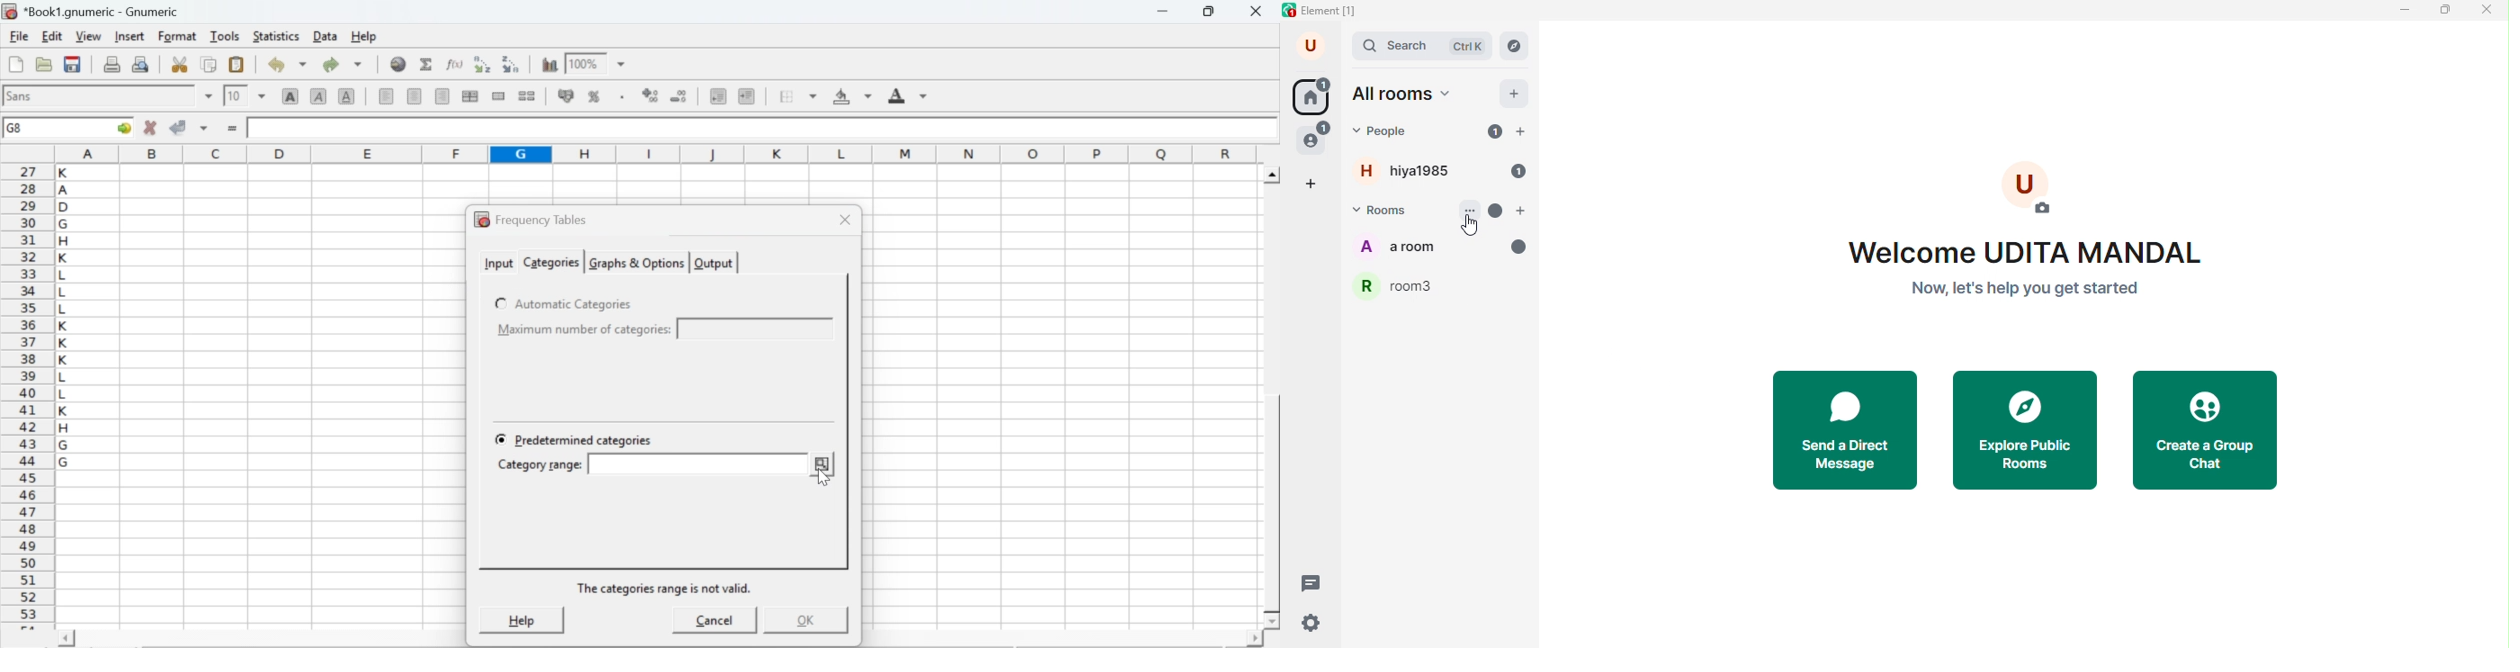 The width and height of the screenshot is (2520, 672). I want to click on decrease number of decimals displayed, so click(650, 96).